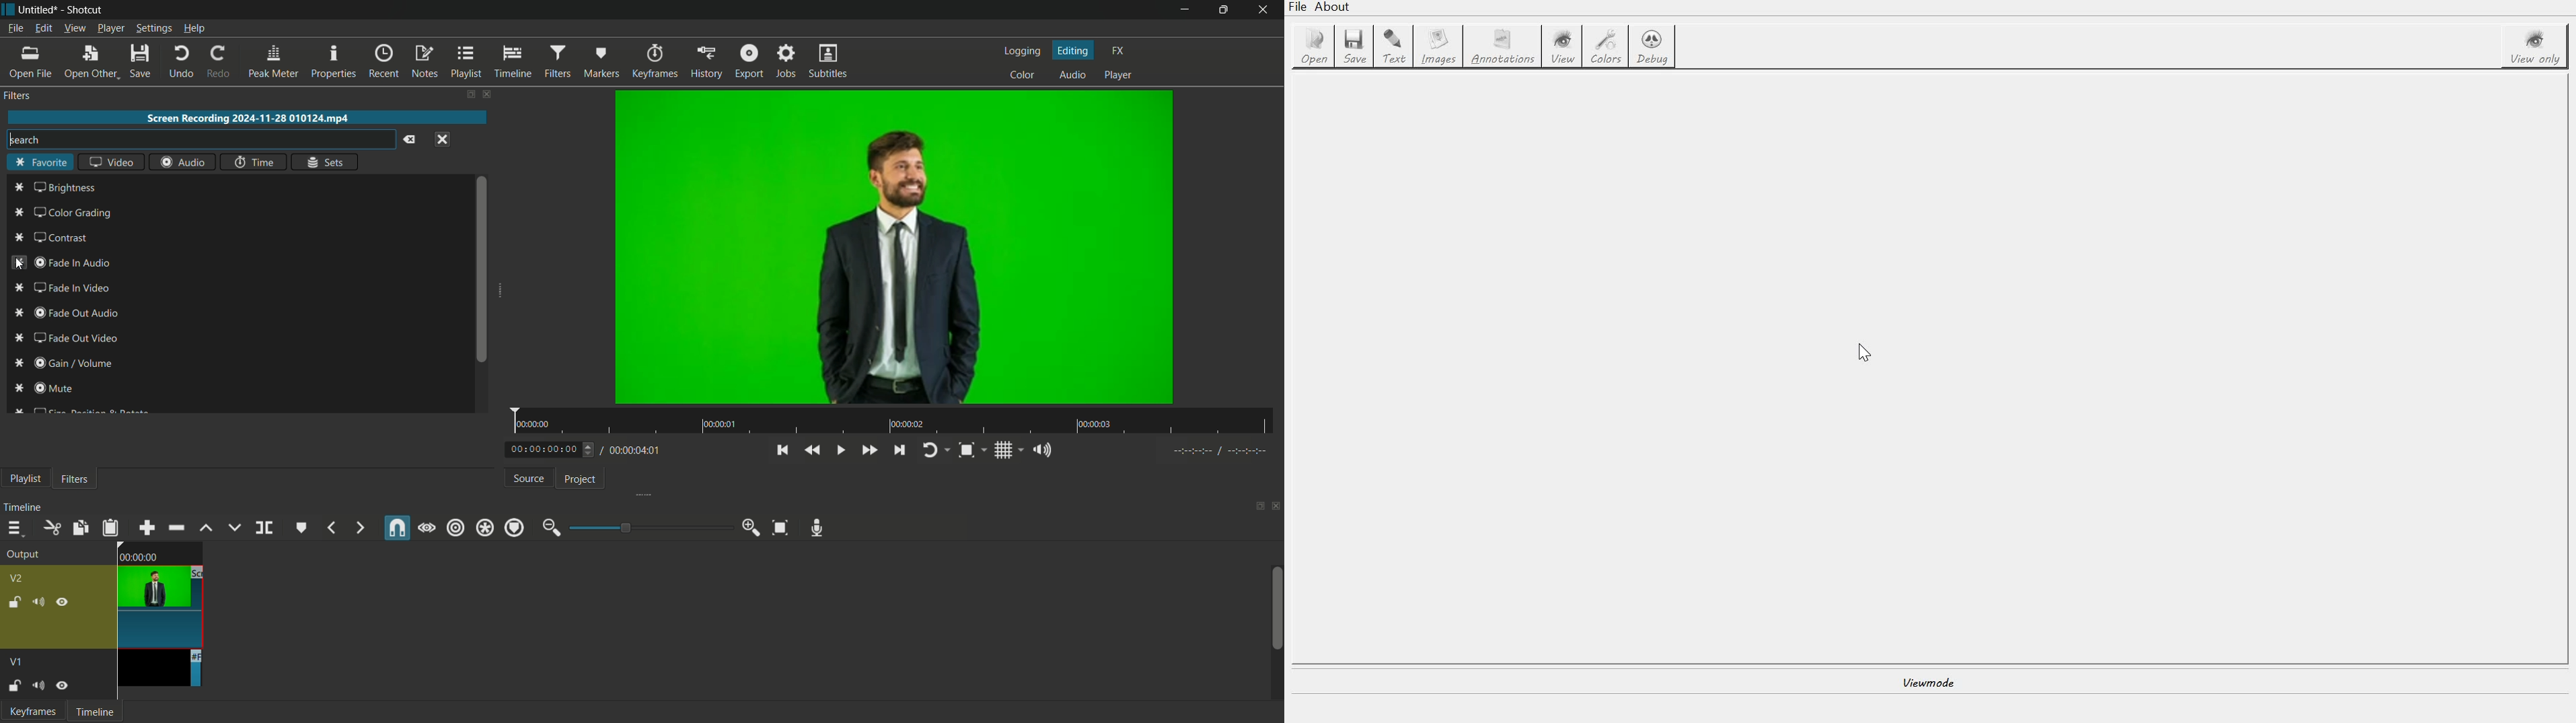 This screenshot has height=728, width=2576. I want to click on editing, so click(1073, 50).